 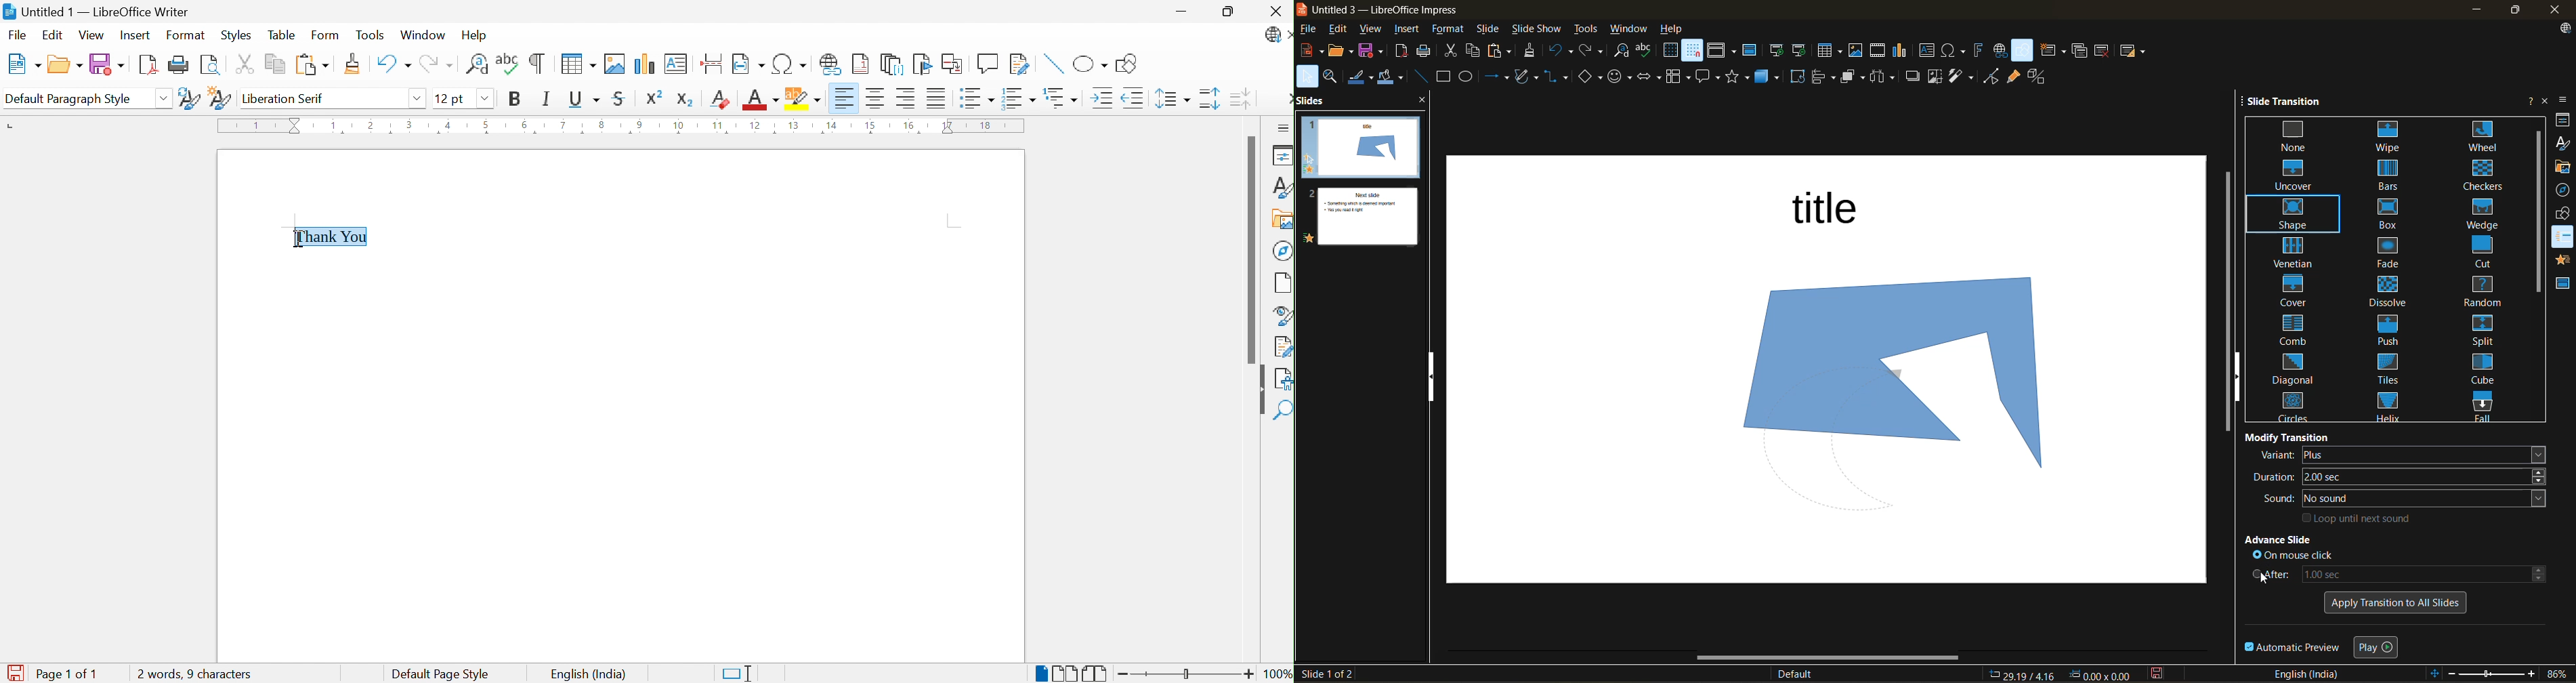 What do you see at coordinates (312, 65) in the screenshot?
I see `Paste` at bounding box center [312, 65].